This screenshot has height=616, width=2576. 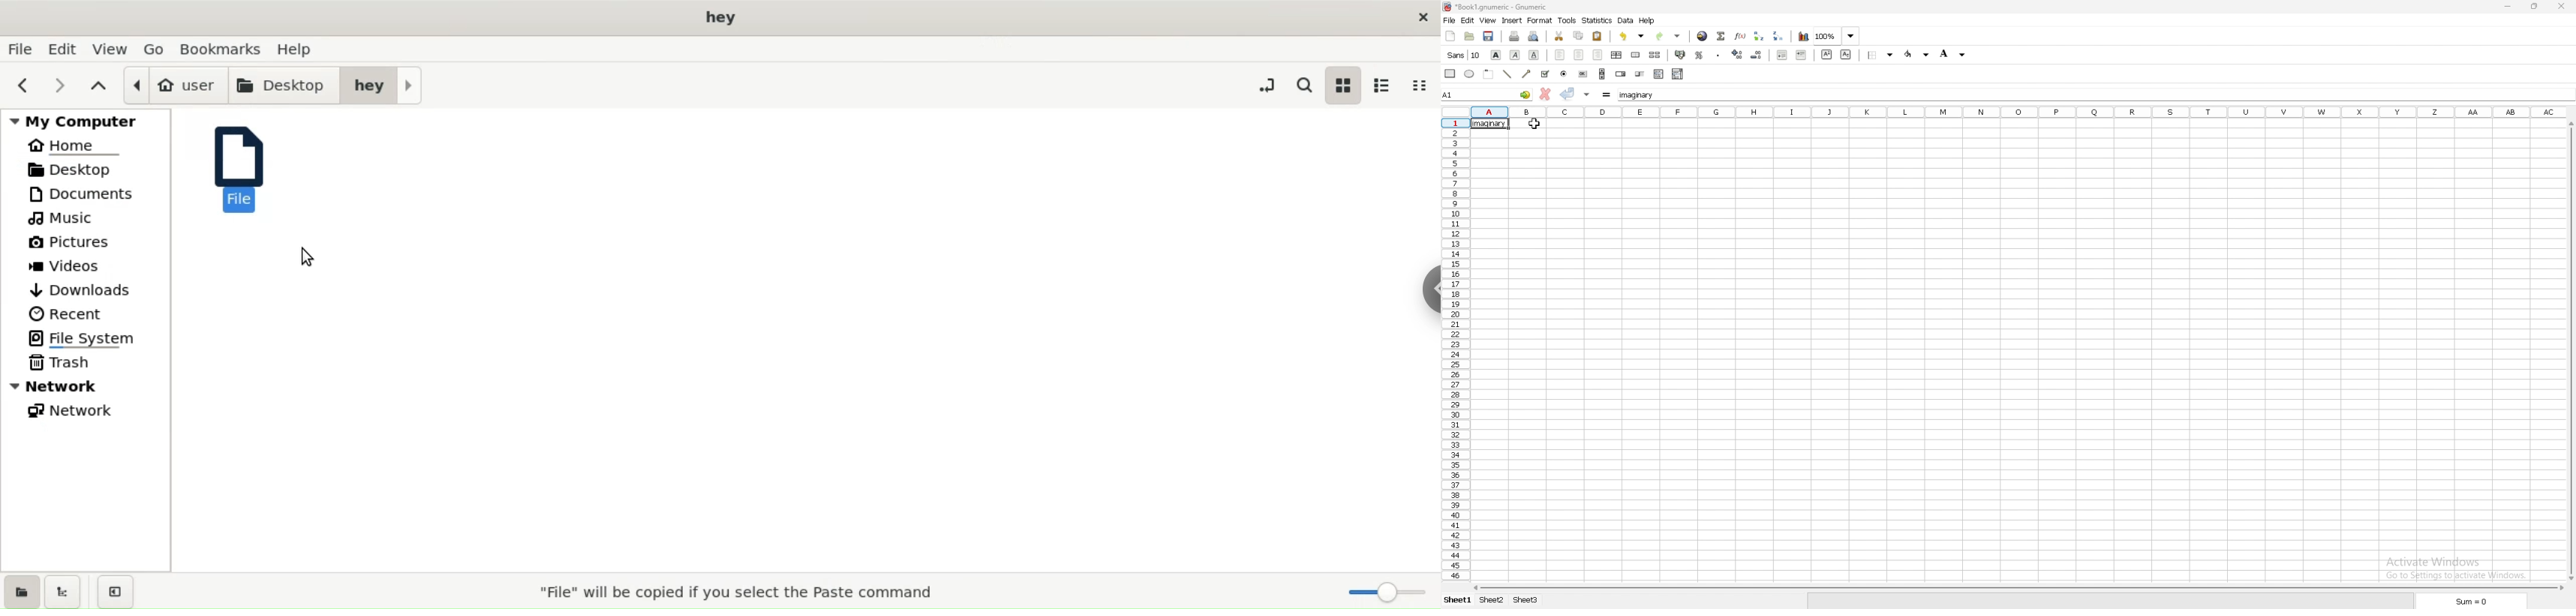 What do you see at coordinates (1588, 94) in the screenshot?
I see `accept changes in all cells` at bounding box center [1588, 94].